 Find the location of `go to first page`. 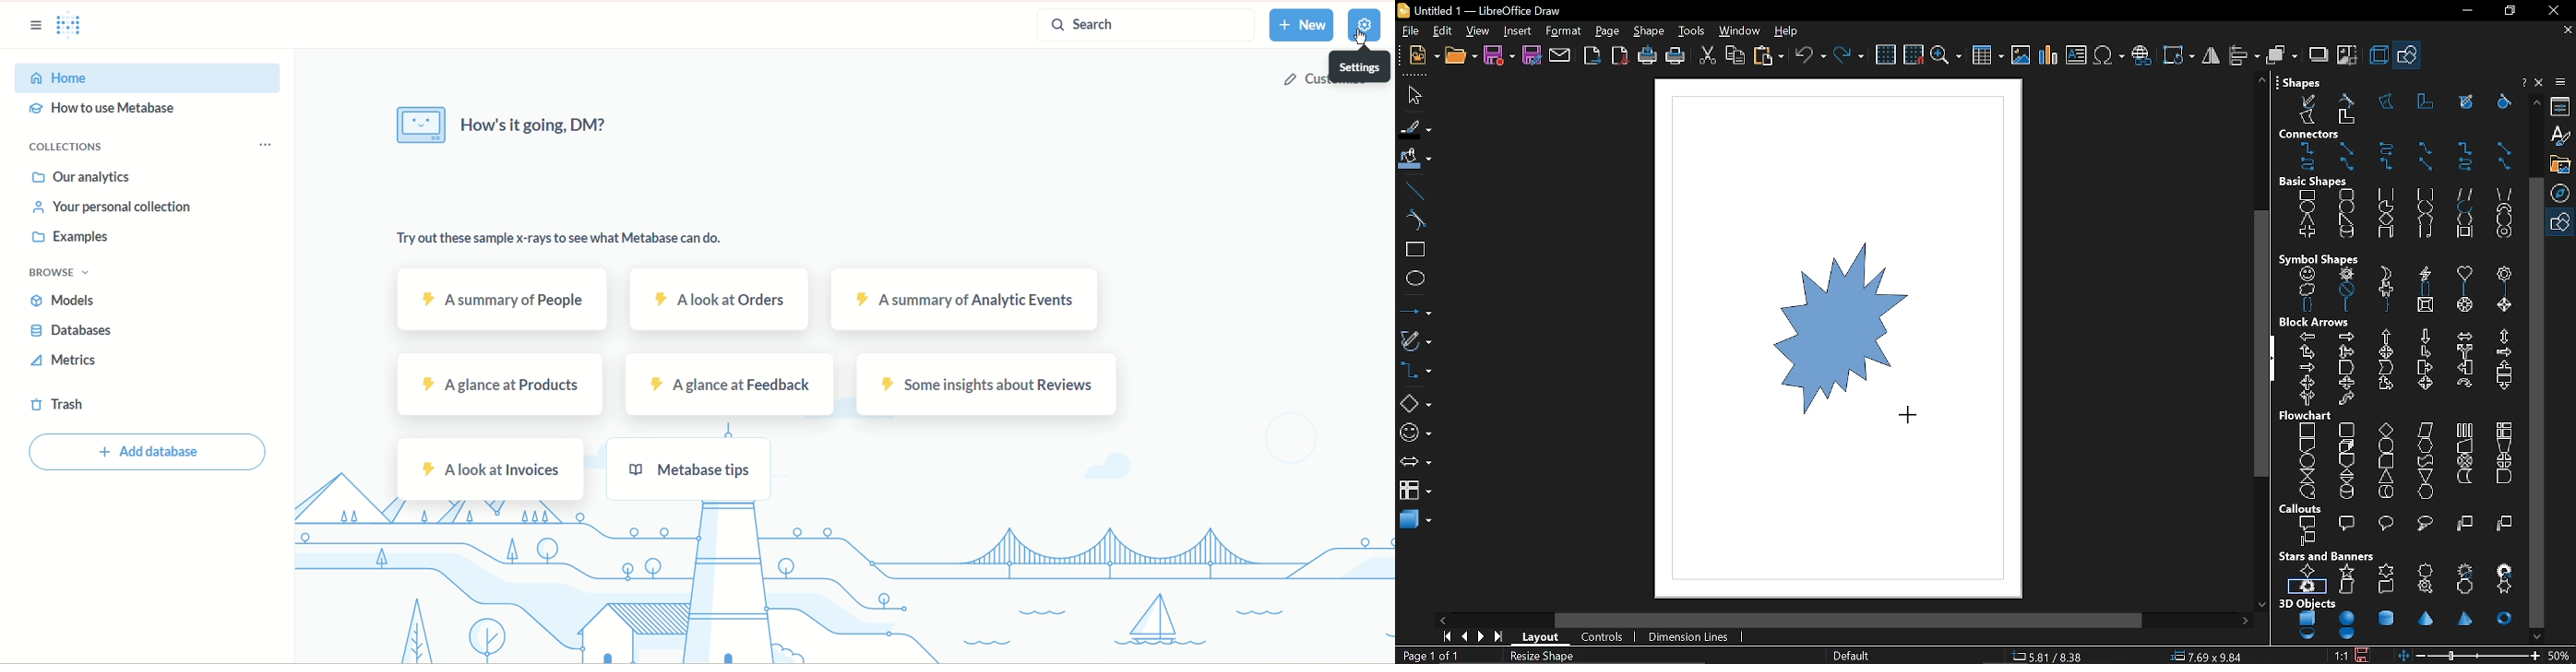

go to first page is located at coordinates (1449, 638).